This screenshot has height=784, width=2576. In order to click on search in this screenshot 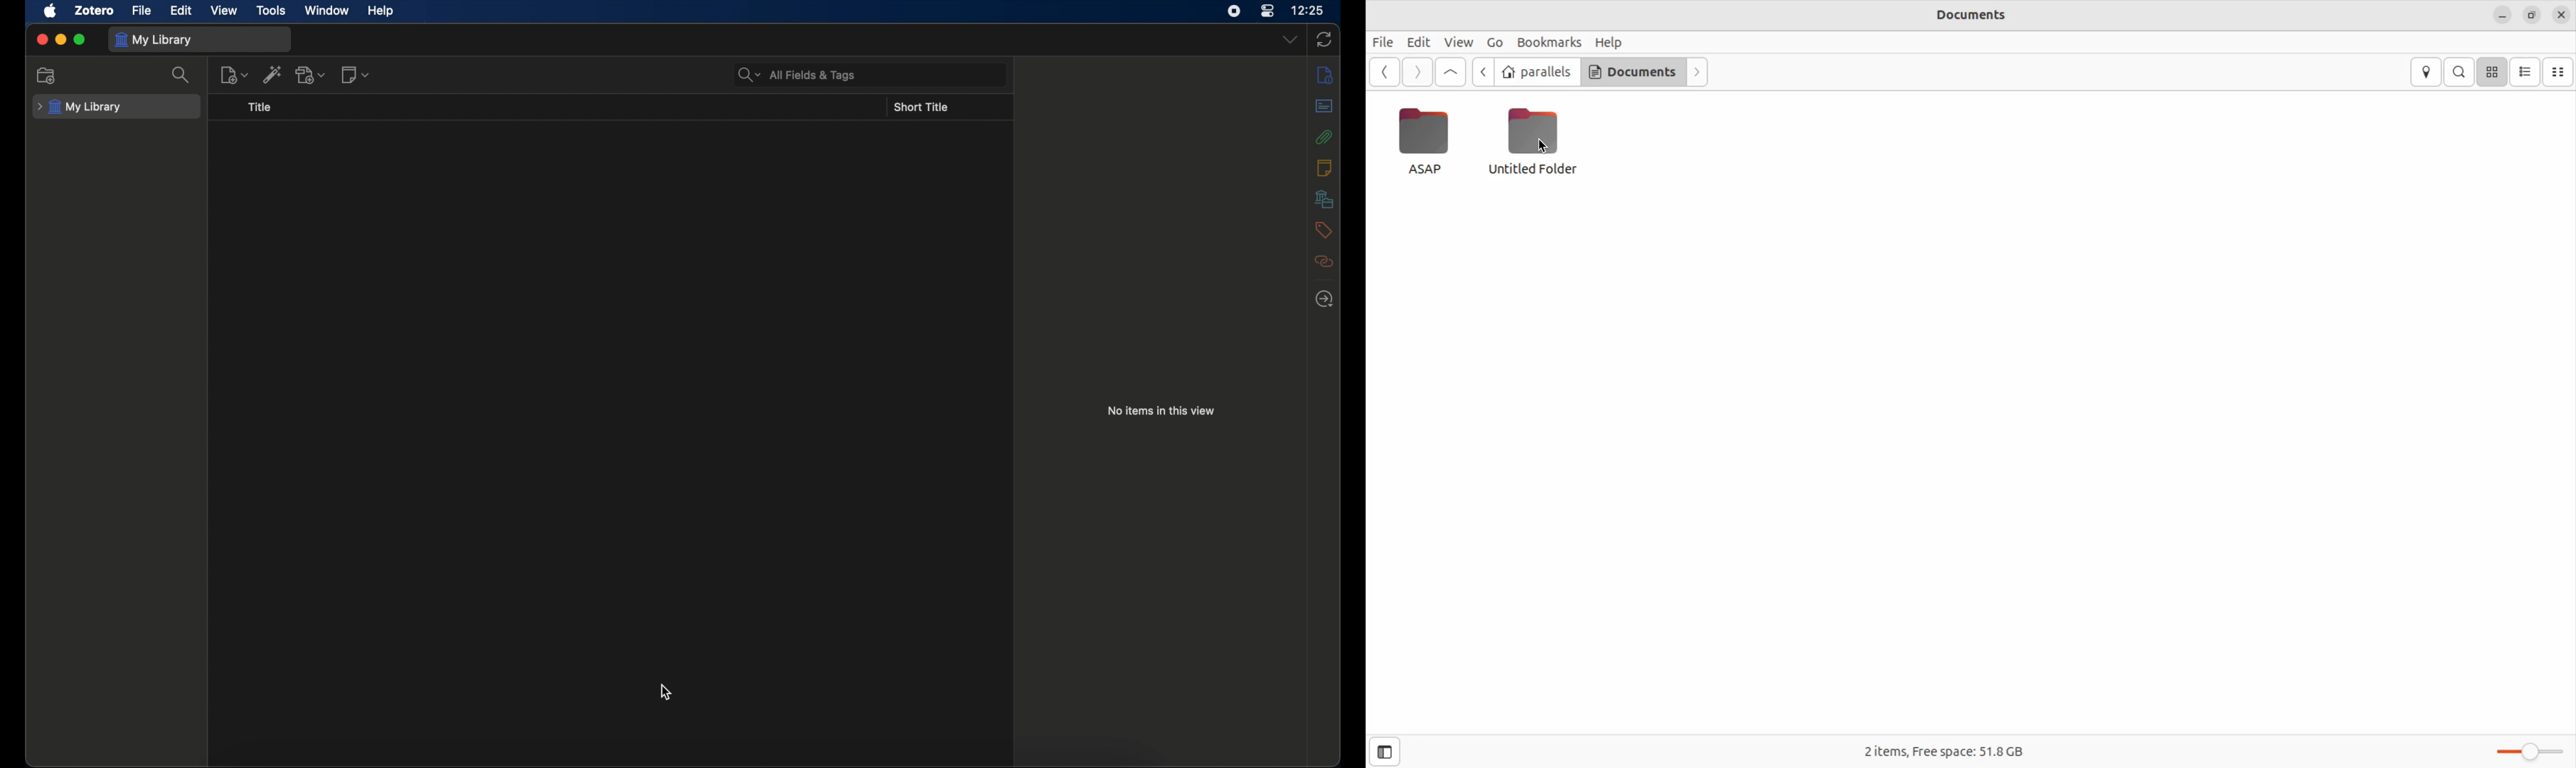, I will do `click(180, 75)`.